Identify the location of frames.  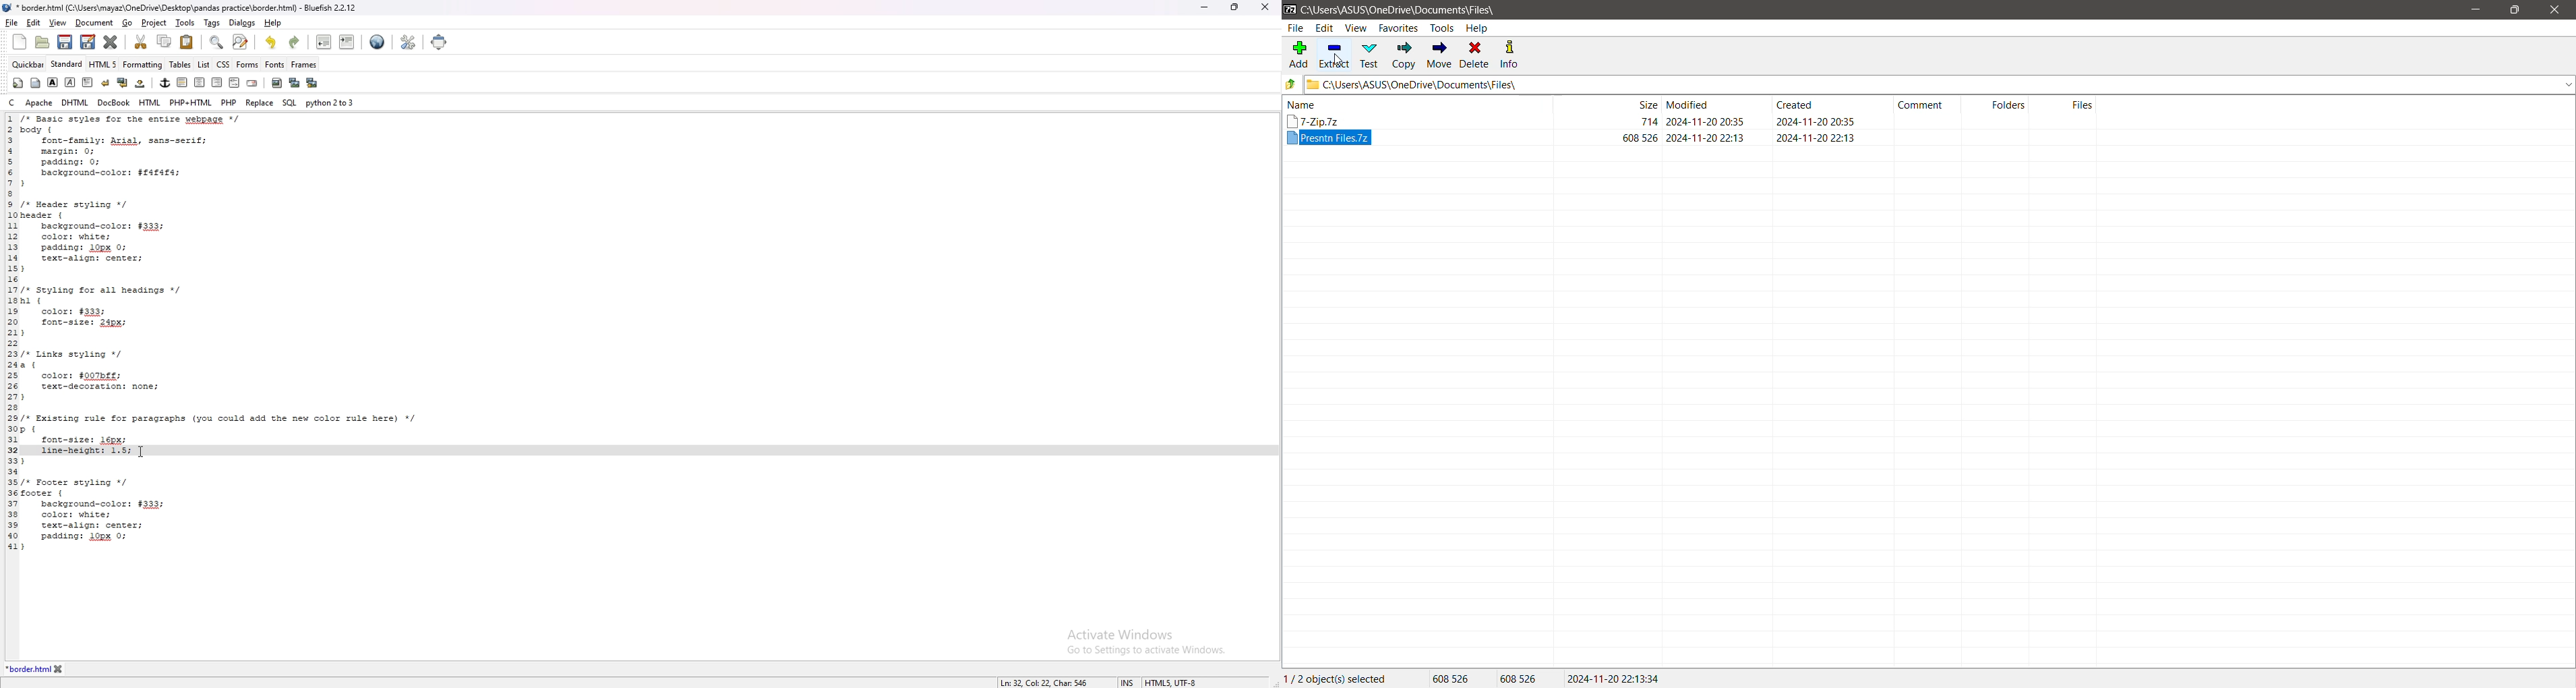
(303, 64).